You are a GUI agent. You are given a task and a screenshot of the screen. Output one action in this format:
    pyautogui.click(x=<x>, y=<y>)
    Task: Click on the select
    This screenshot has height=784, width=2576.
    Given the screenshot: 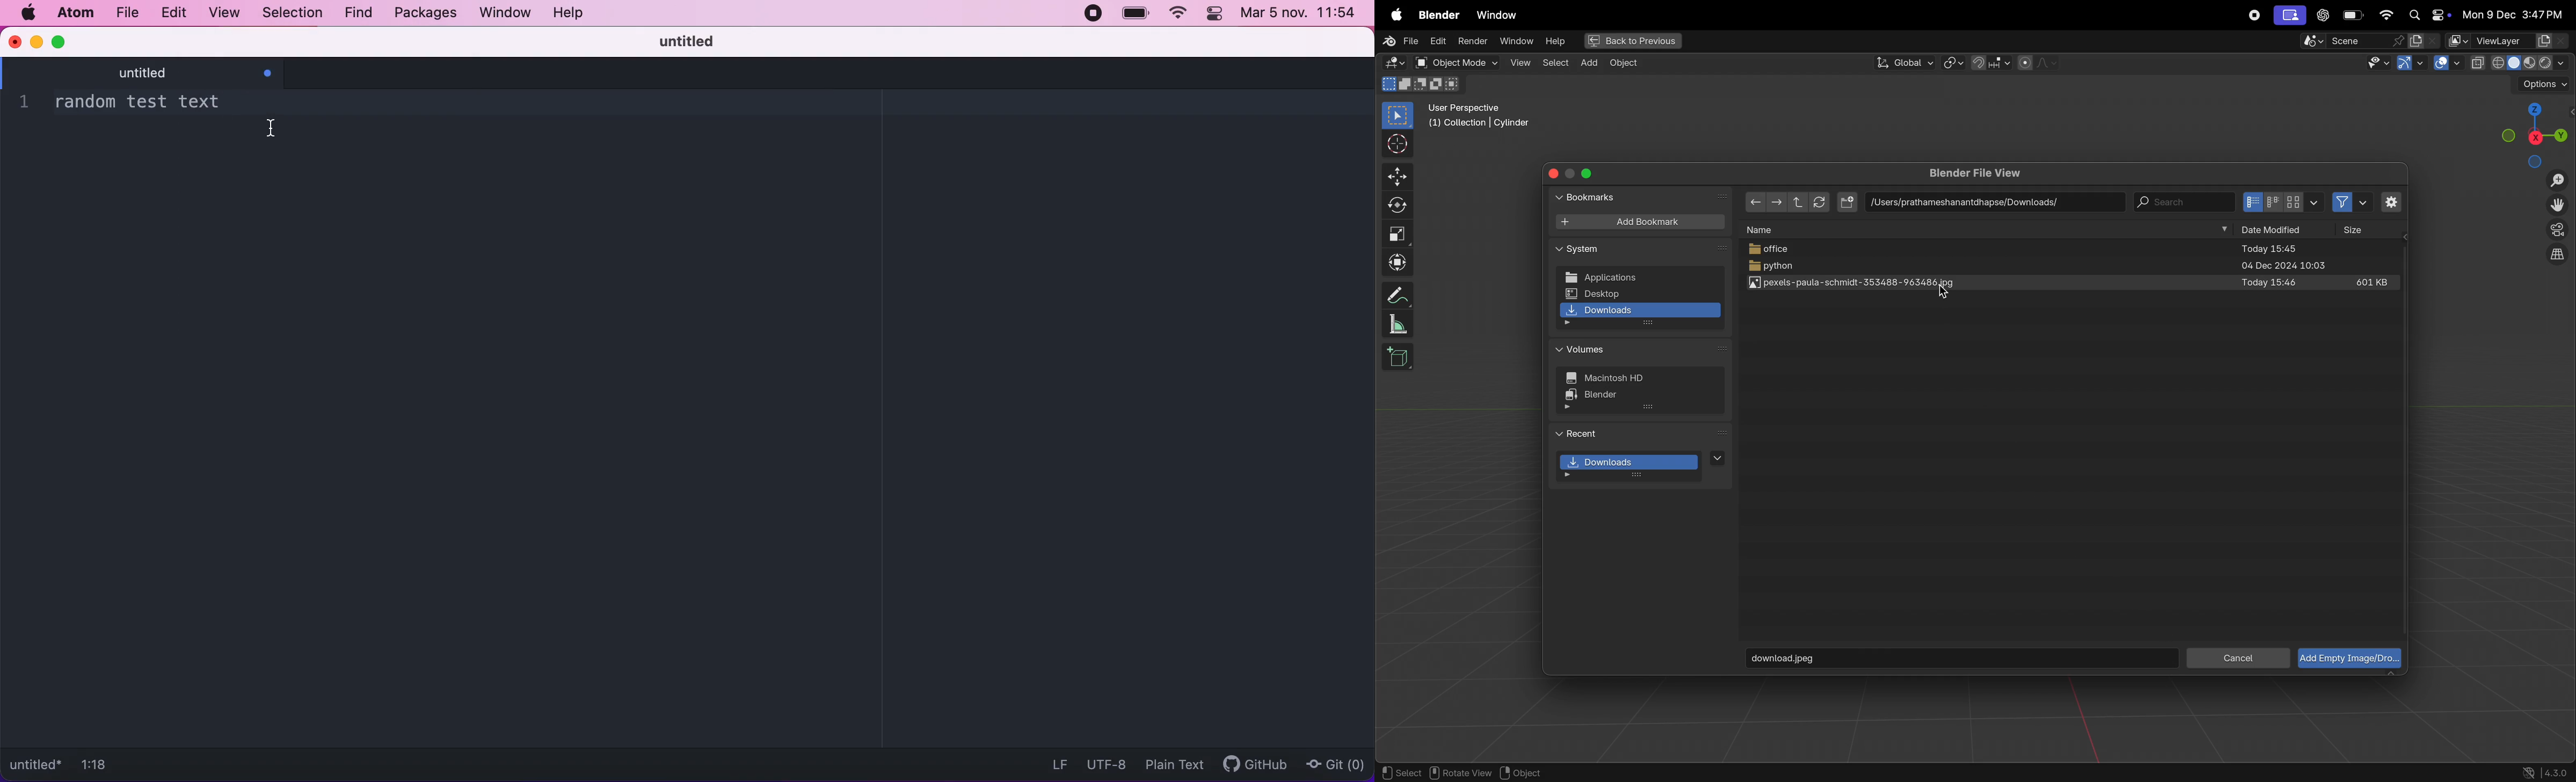 What is the action you would take?
    pyautogui.click(x=1400, y=773)
    